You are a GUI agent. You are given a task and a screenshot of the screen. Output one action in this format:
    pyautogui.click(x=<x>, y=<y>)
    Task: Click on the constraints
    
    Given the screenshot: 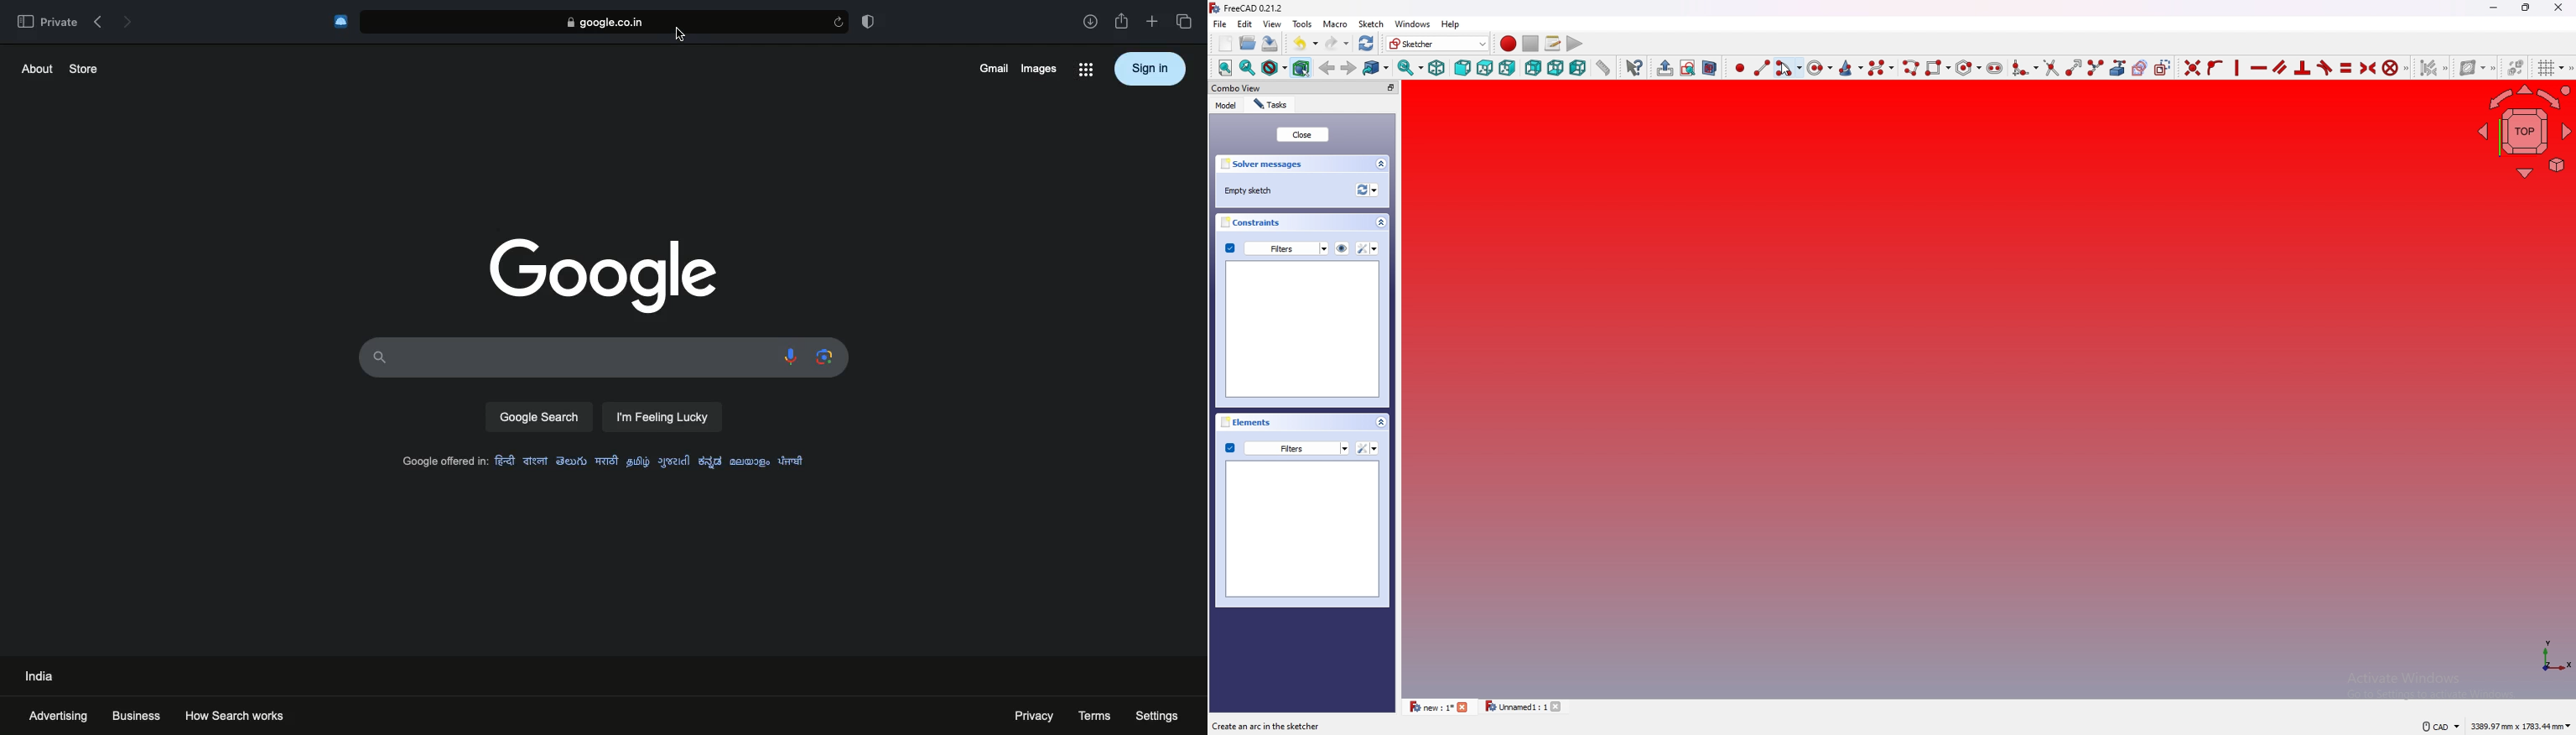 What is the action you would take?
    pyautogui.click(x=1256, y=222)
    